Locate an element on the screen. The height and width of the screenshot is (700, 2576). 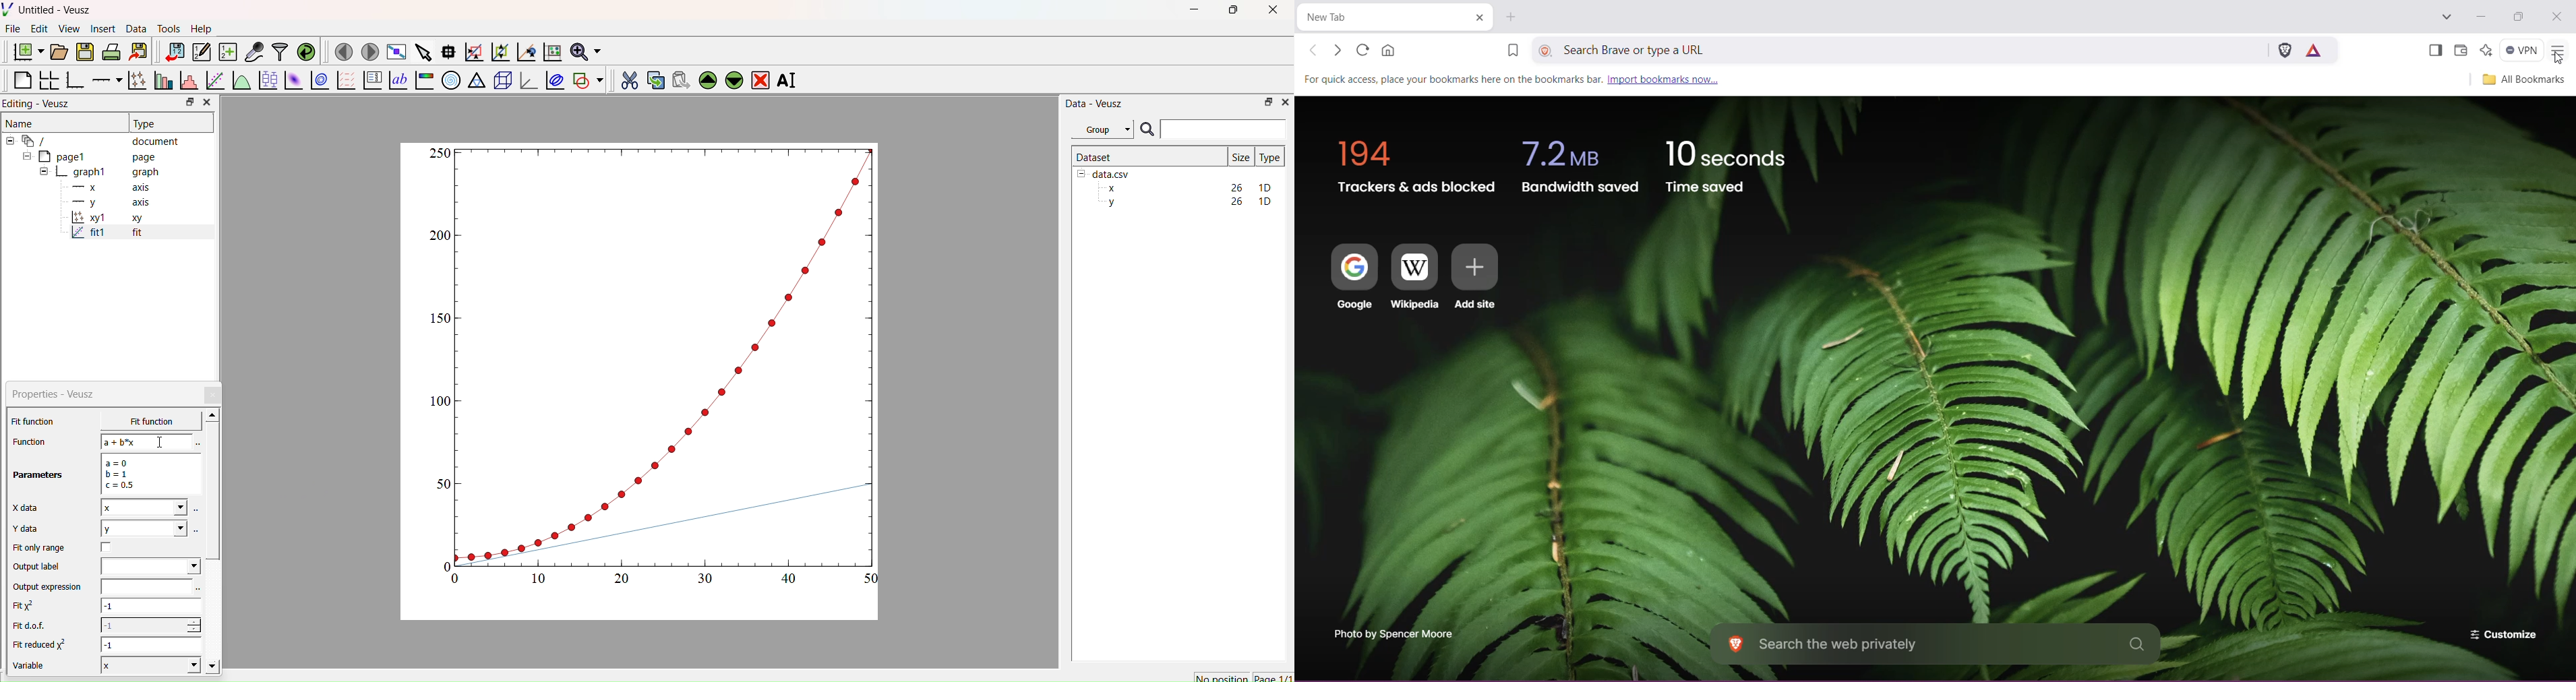
Tools is located at coordinates (166, 27).